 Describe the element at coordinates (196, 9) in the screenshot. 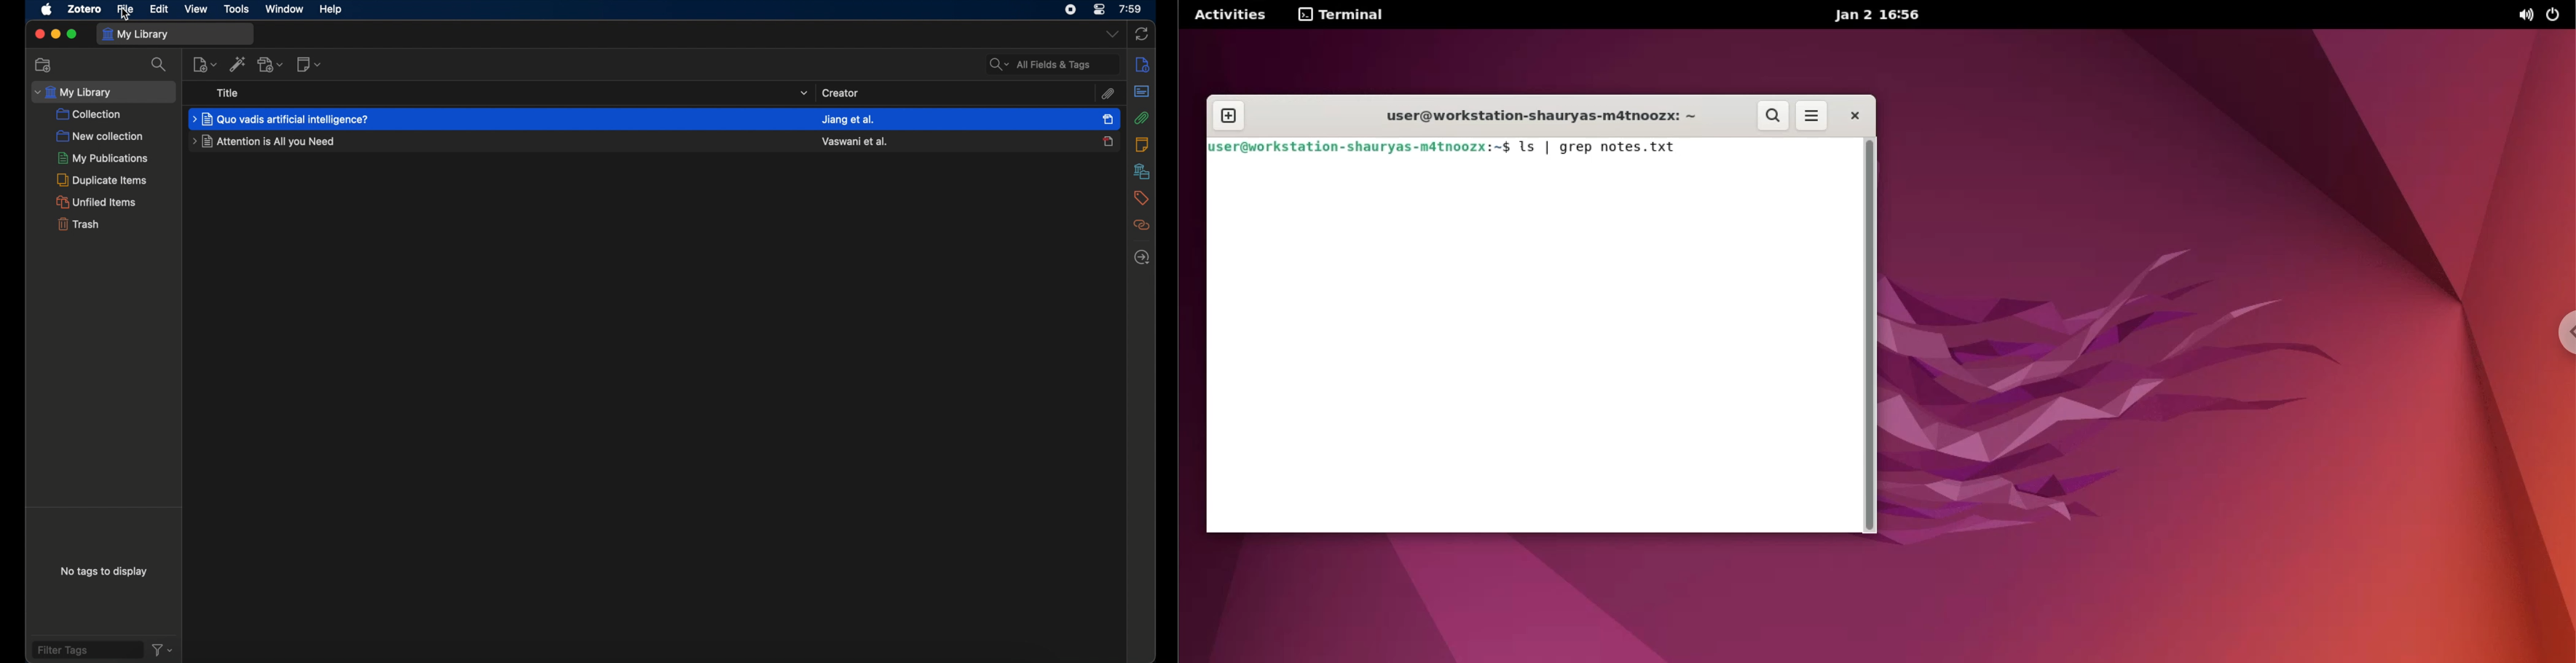

I see `view` at that location.